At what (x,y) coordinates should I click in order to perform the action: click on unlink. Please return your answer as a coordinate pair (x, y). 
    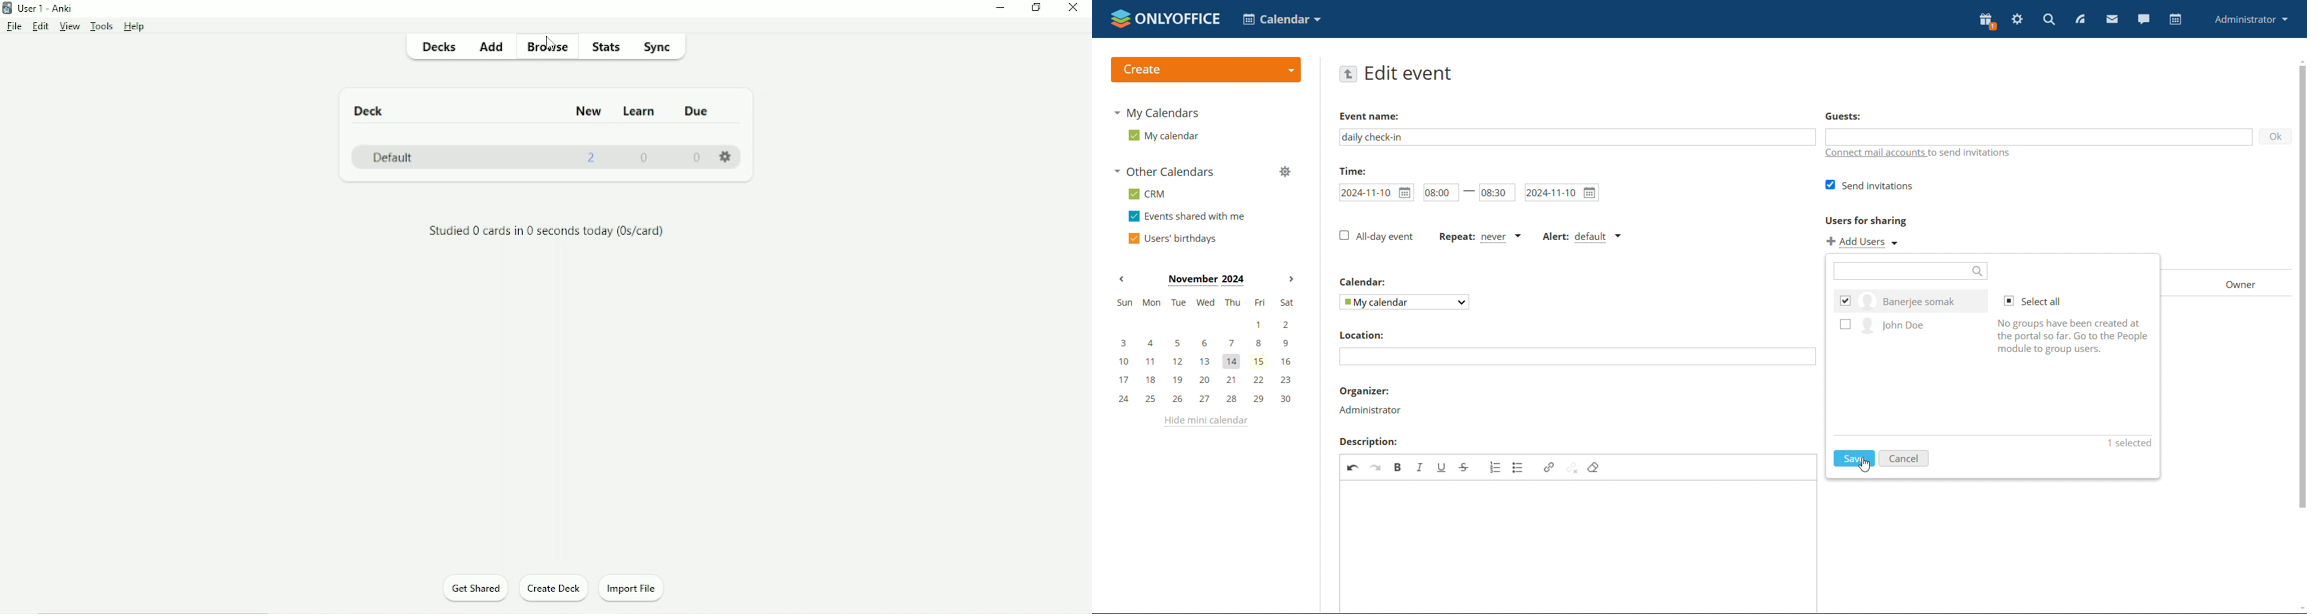
    Looking at the image, I should click on (1572, 466).